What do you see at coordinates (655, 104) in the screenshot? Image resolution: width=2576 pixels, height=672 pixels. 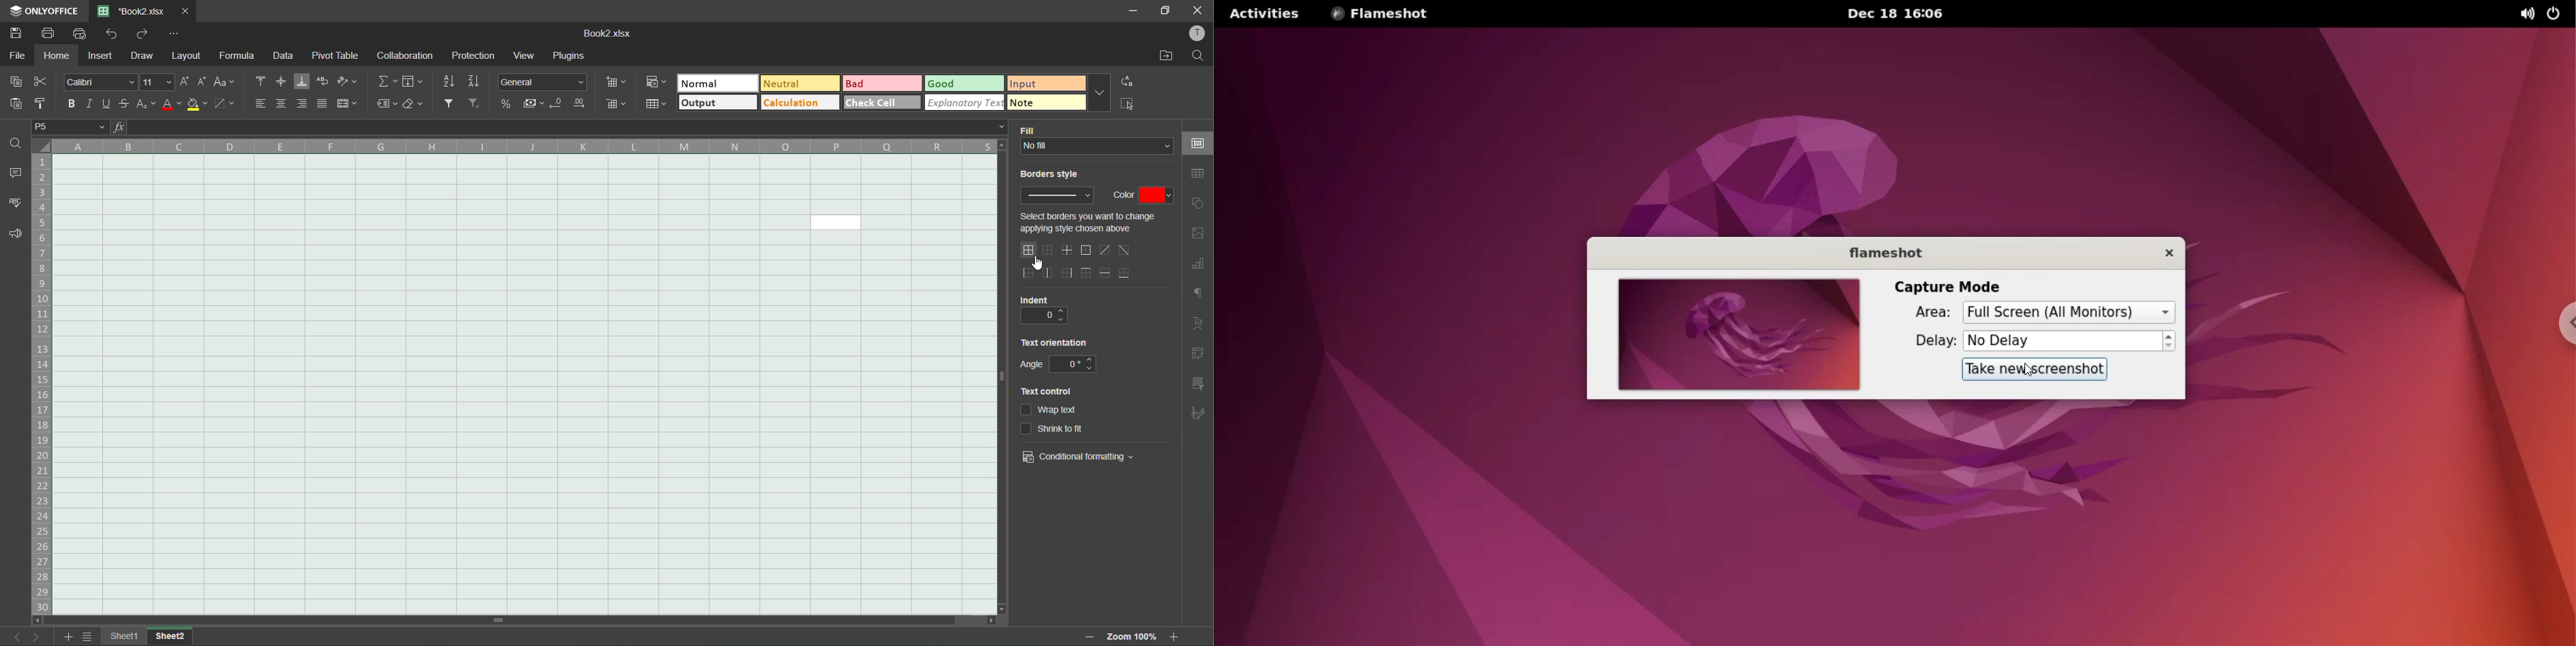 I see `format as table` at bounding box center [655, 104].